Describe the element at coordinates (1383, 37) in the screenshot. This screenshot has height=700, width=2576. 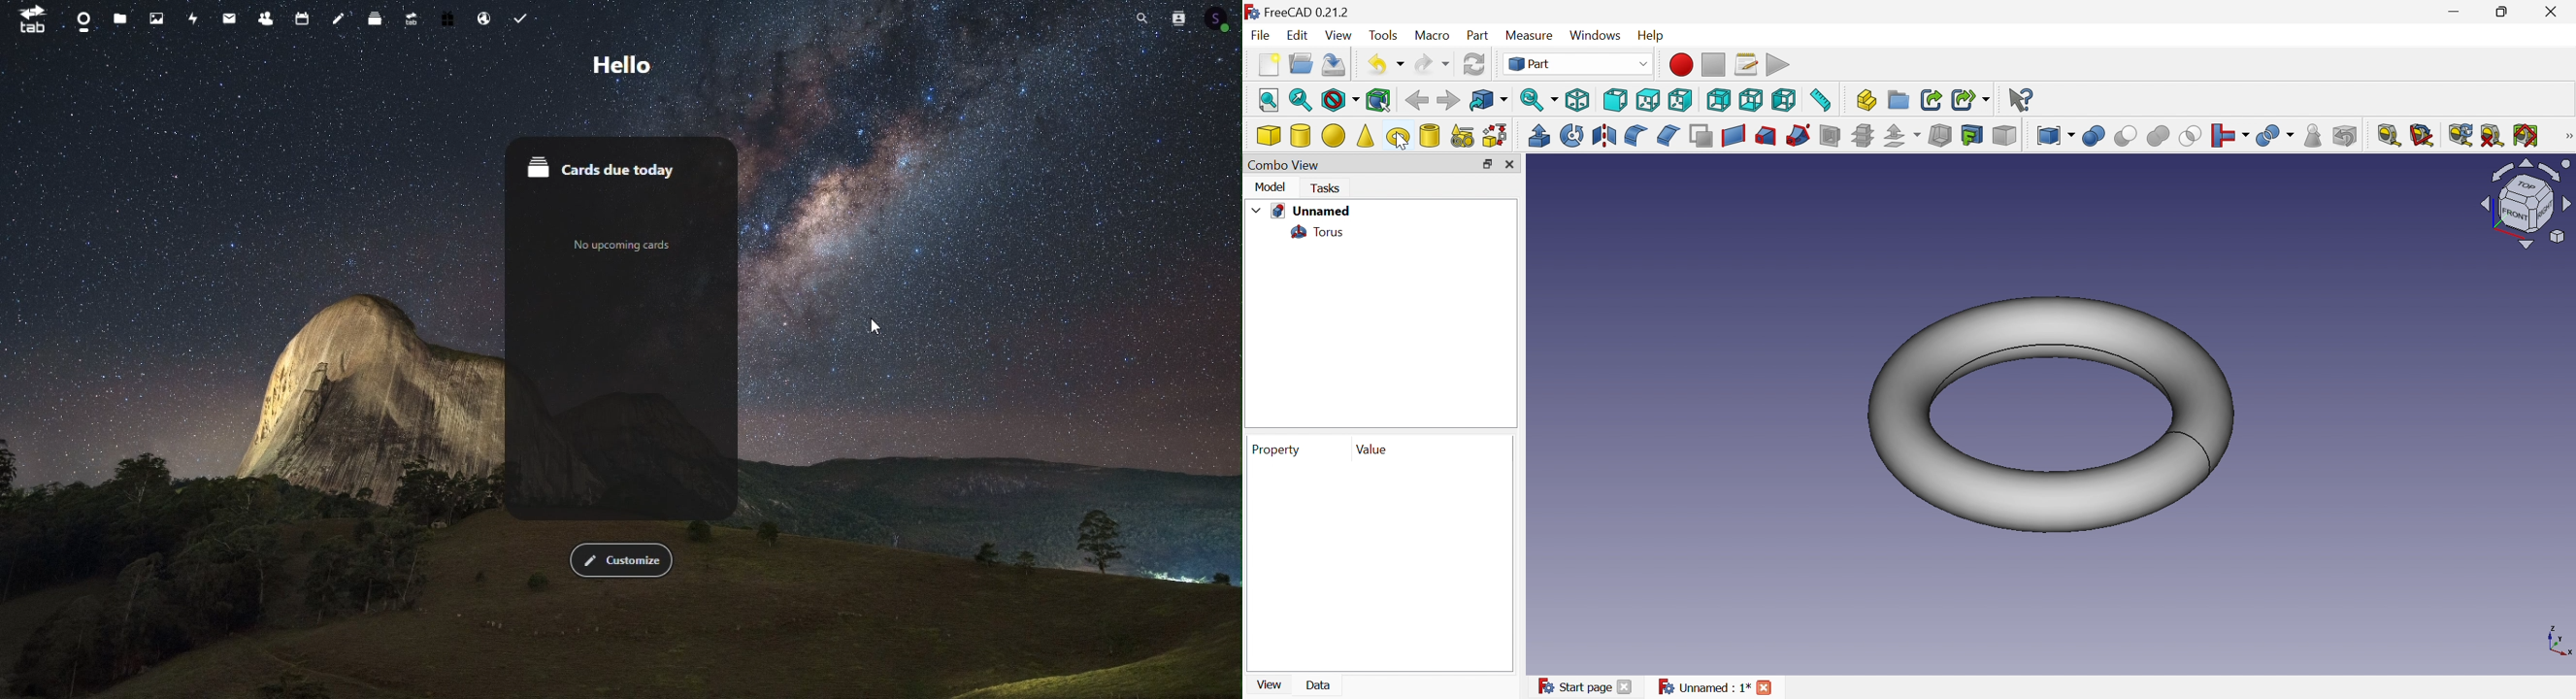
I see `Tools` at that location.